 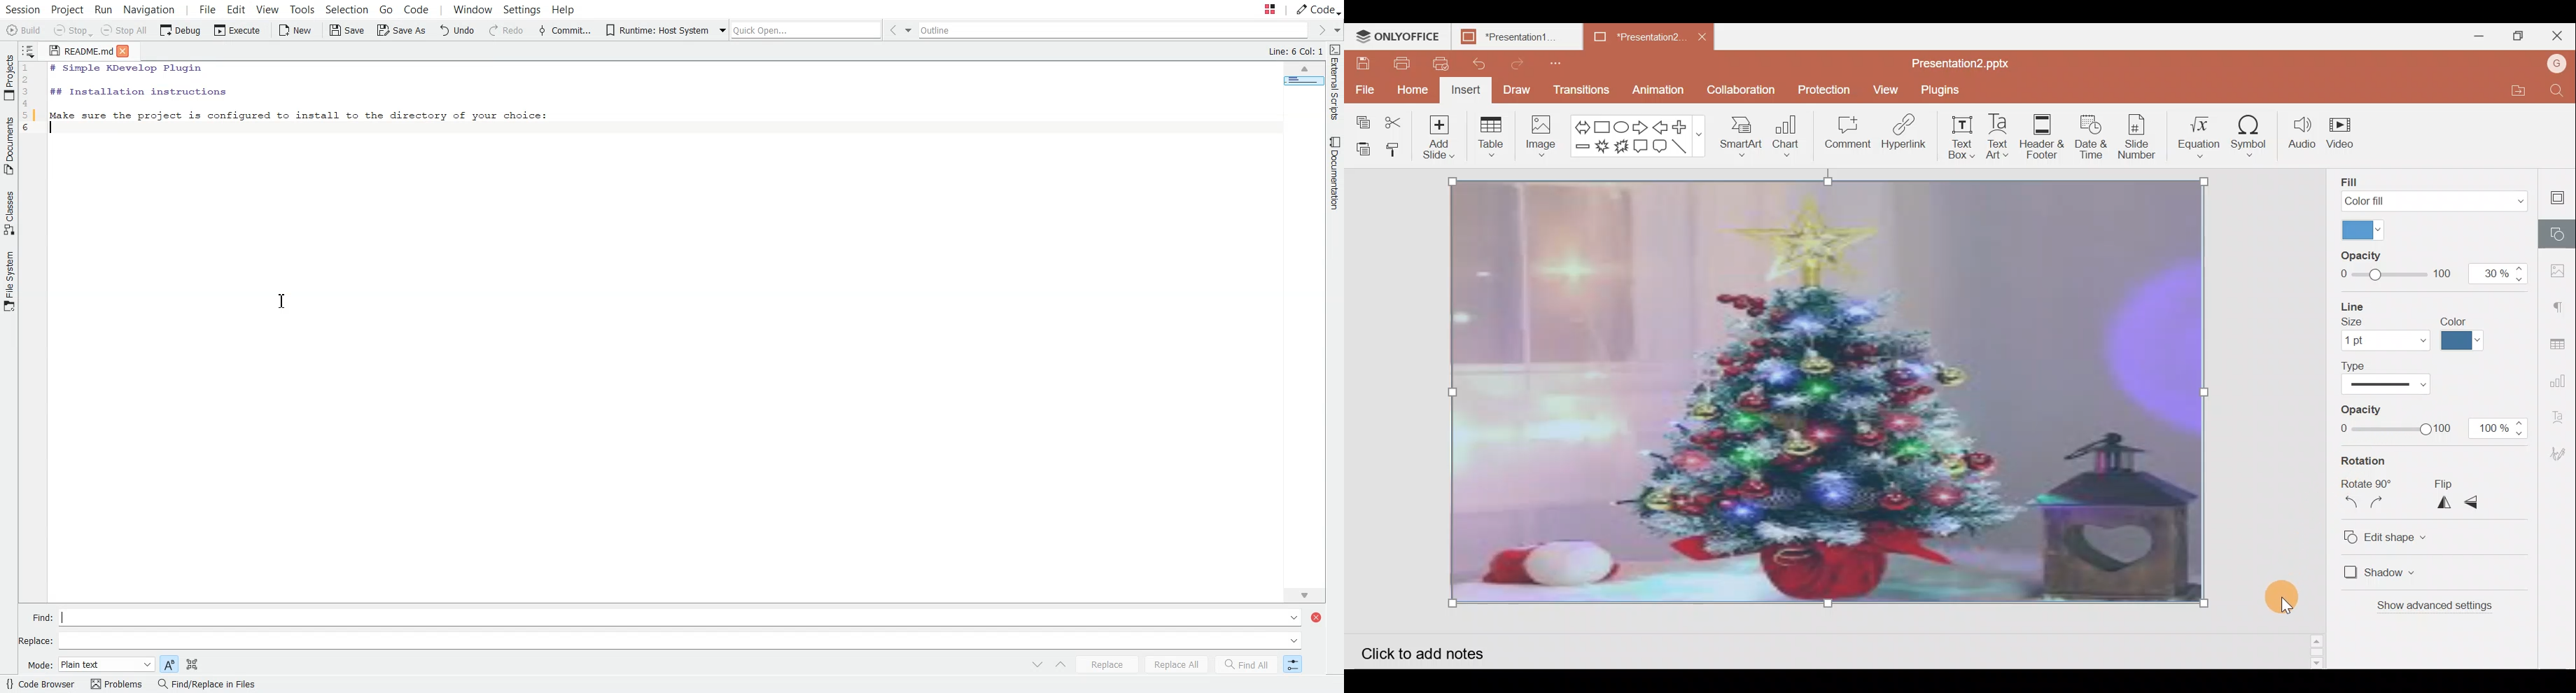 What do you see at coordinates (1955, 139) in the screenshot?
I see `Text box` at bounding box center [1955, 139].